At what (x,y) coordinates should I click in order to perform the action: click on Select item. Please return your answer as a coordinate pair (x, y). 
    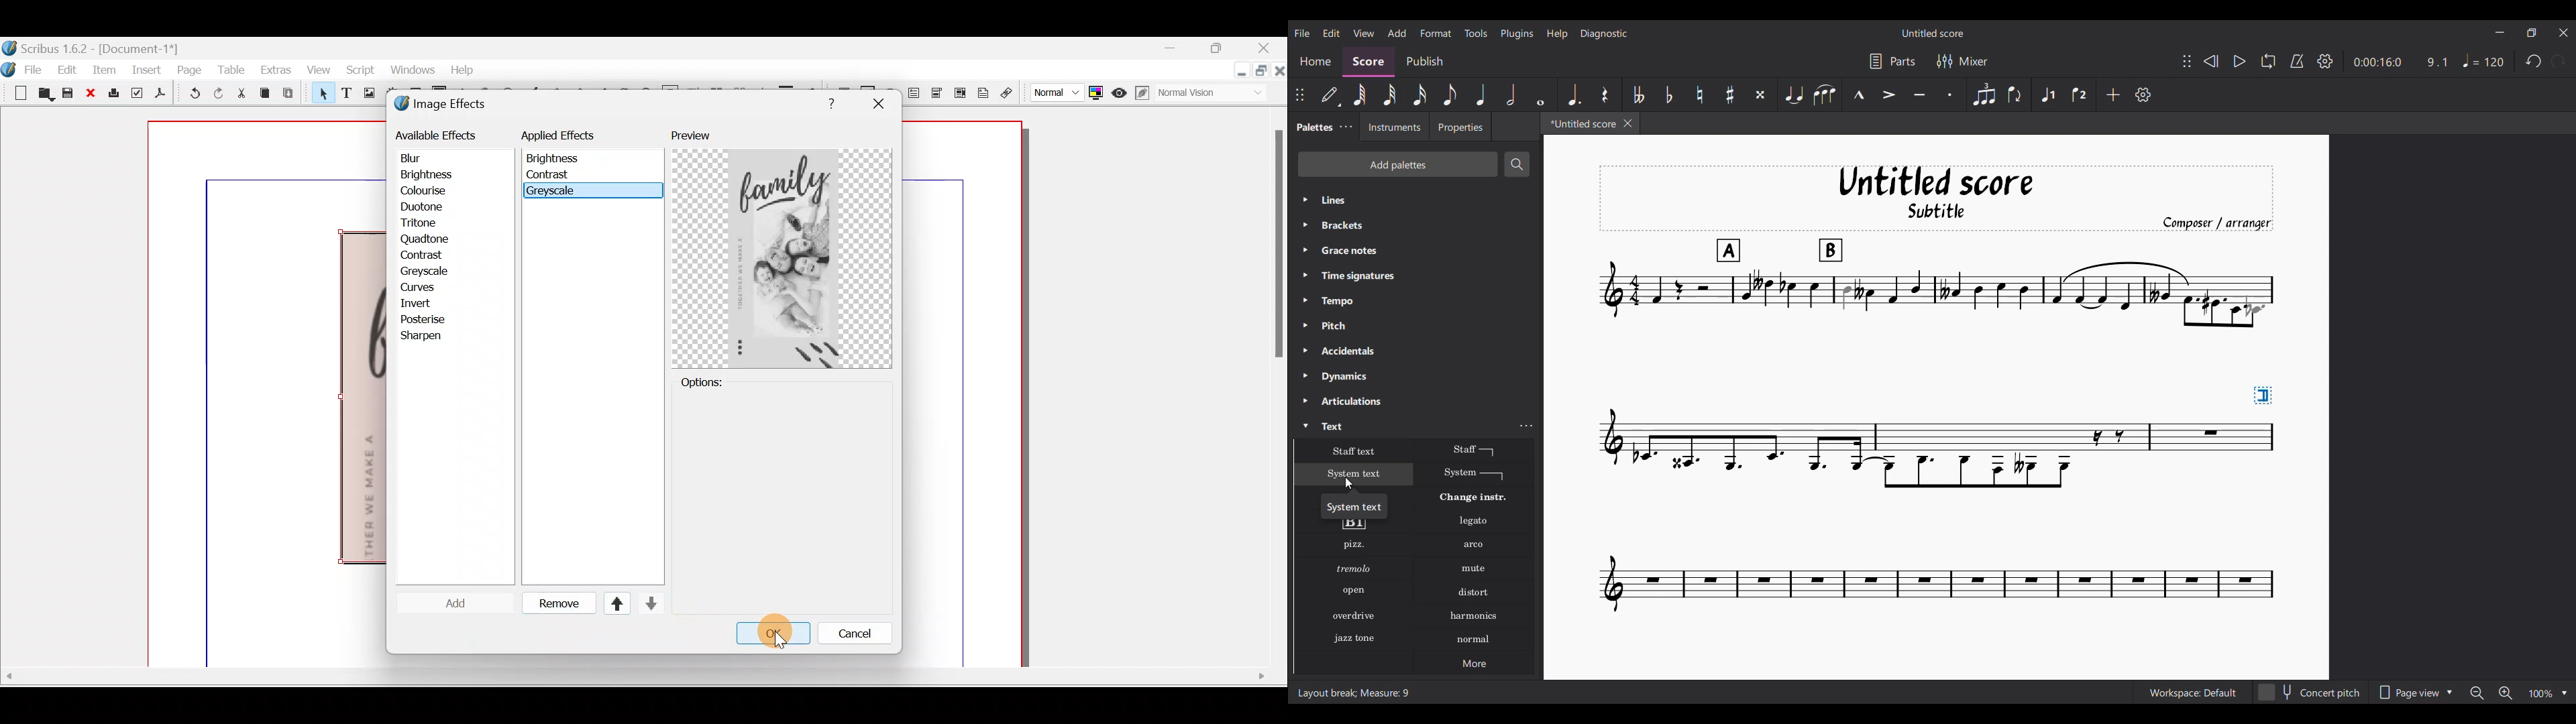
    Looking at the image, I should click on (321, 93).